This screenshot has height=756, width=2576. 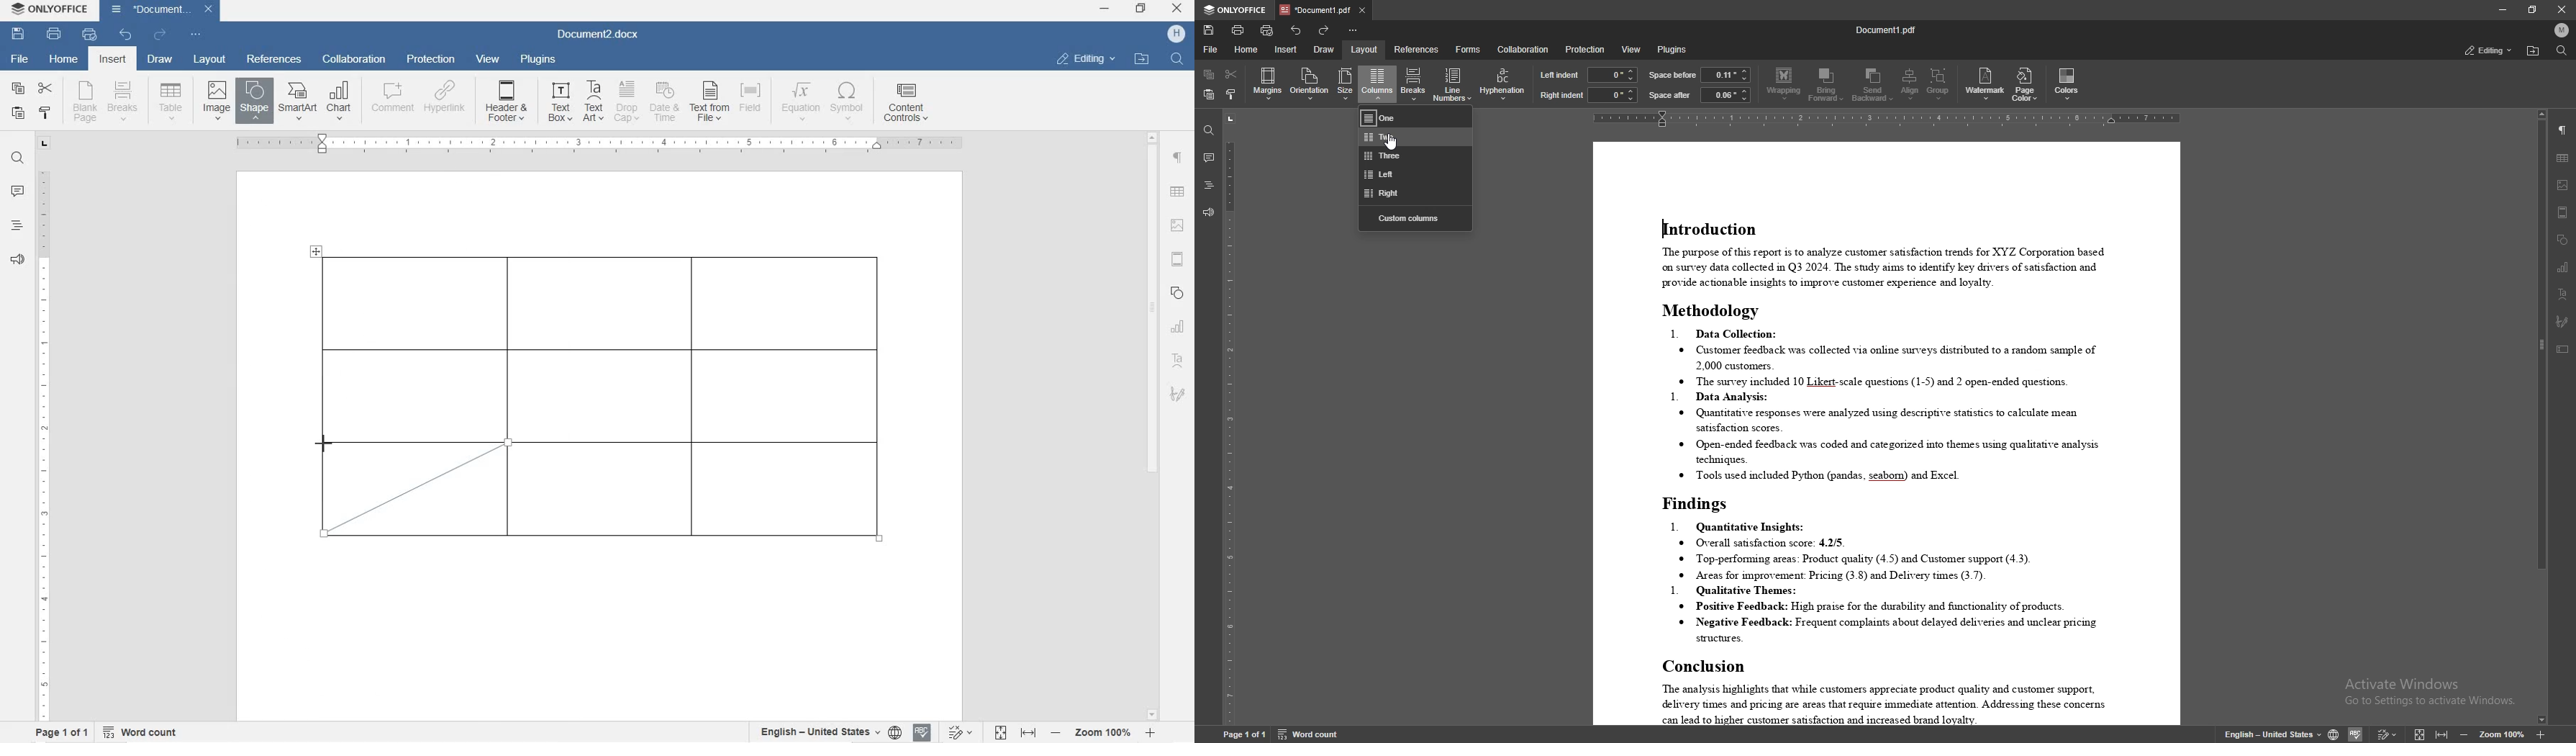 I want to click on DATE & TIME, so click(x=667, y=103).